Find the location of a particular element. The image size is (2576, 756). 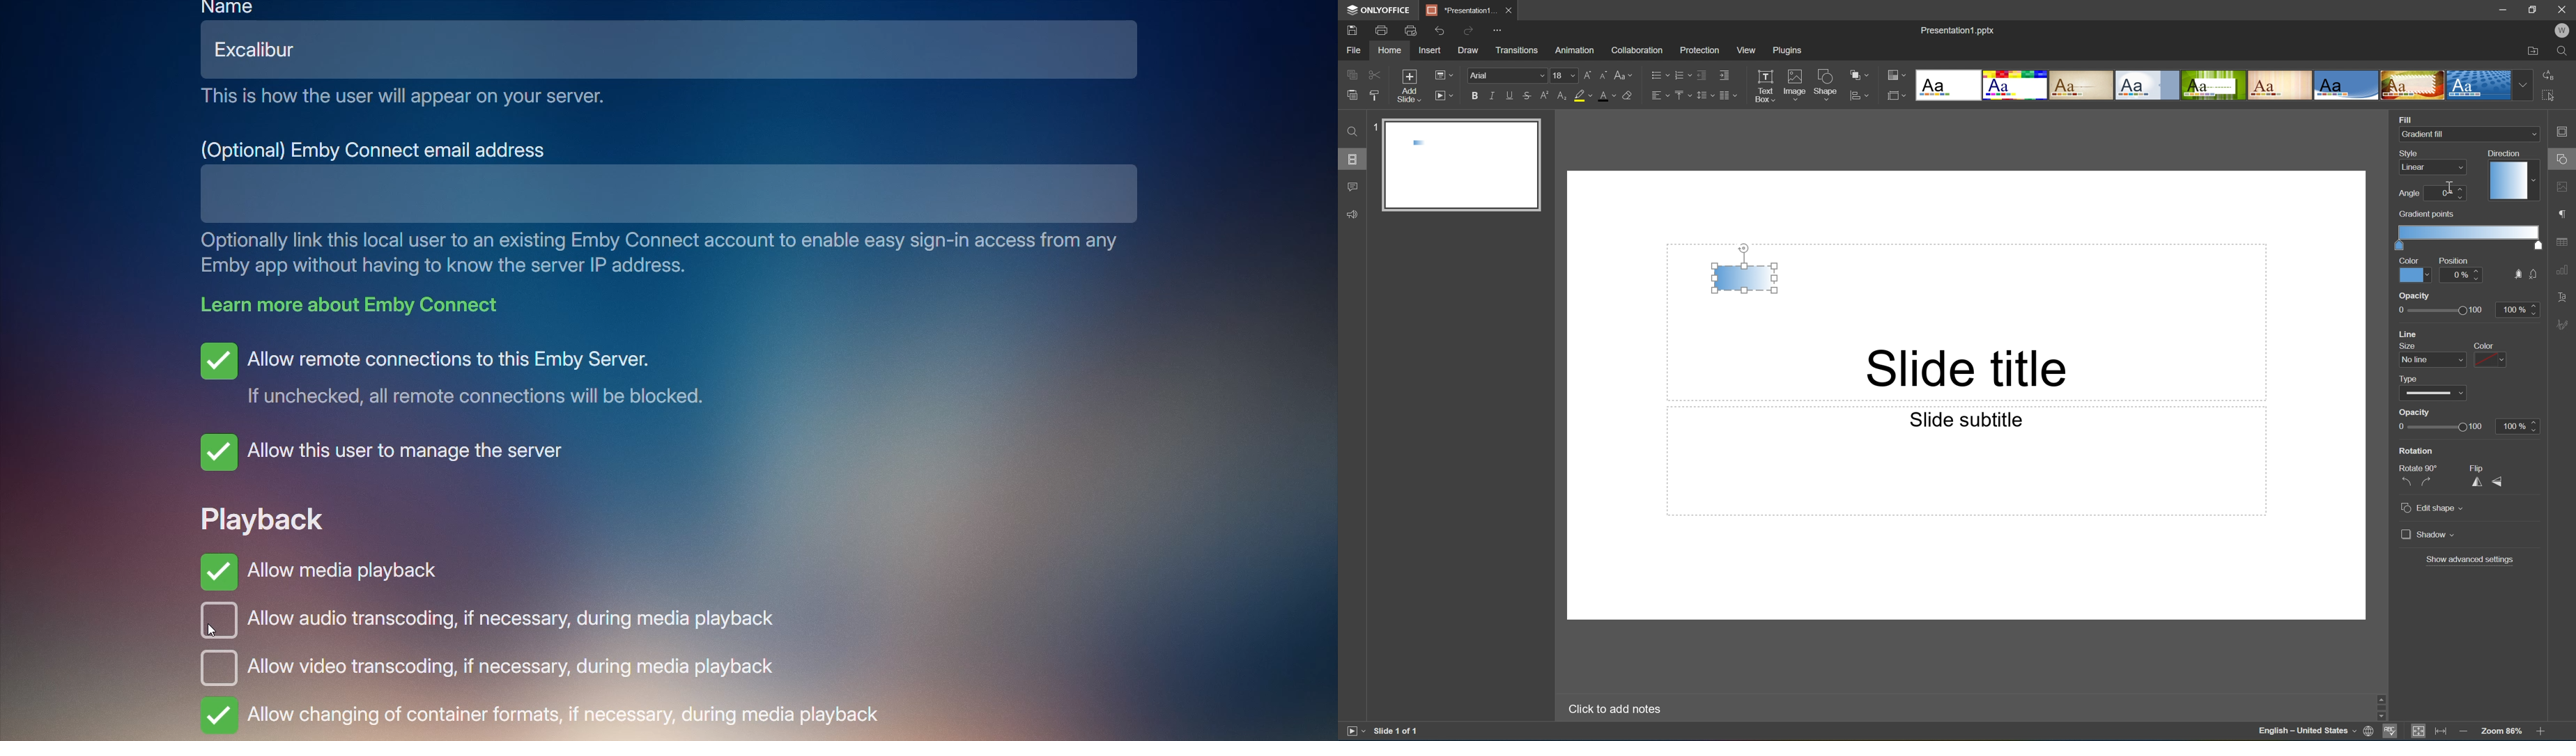

Angle is located at coordinates (2410, 193).